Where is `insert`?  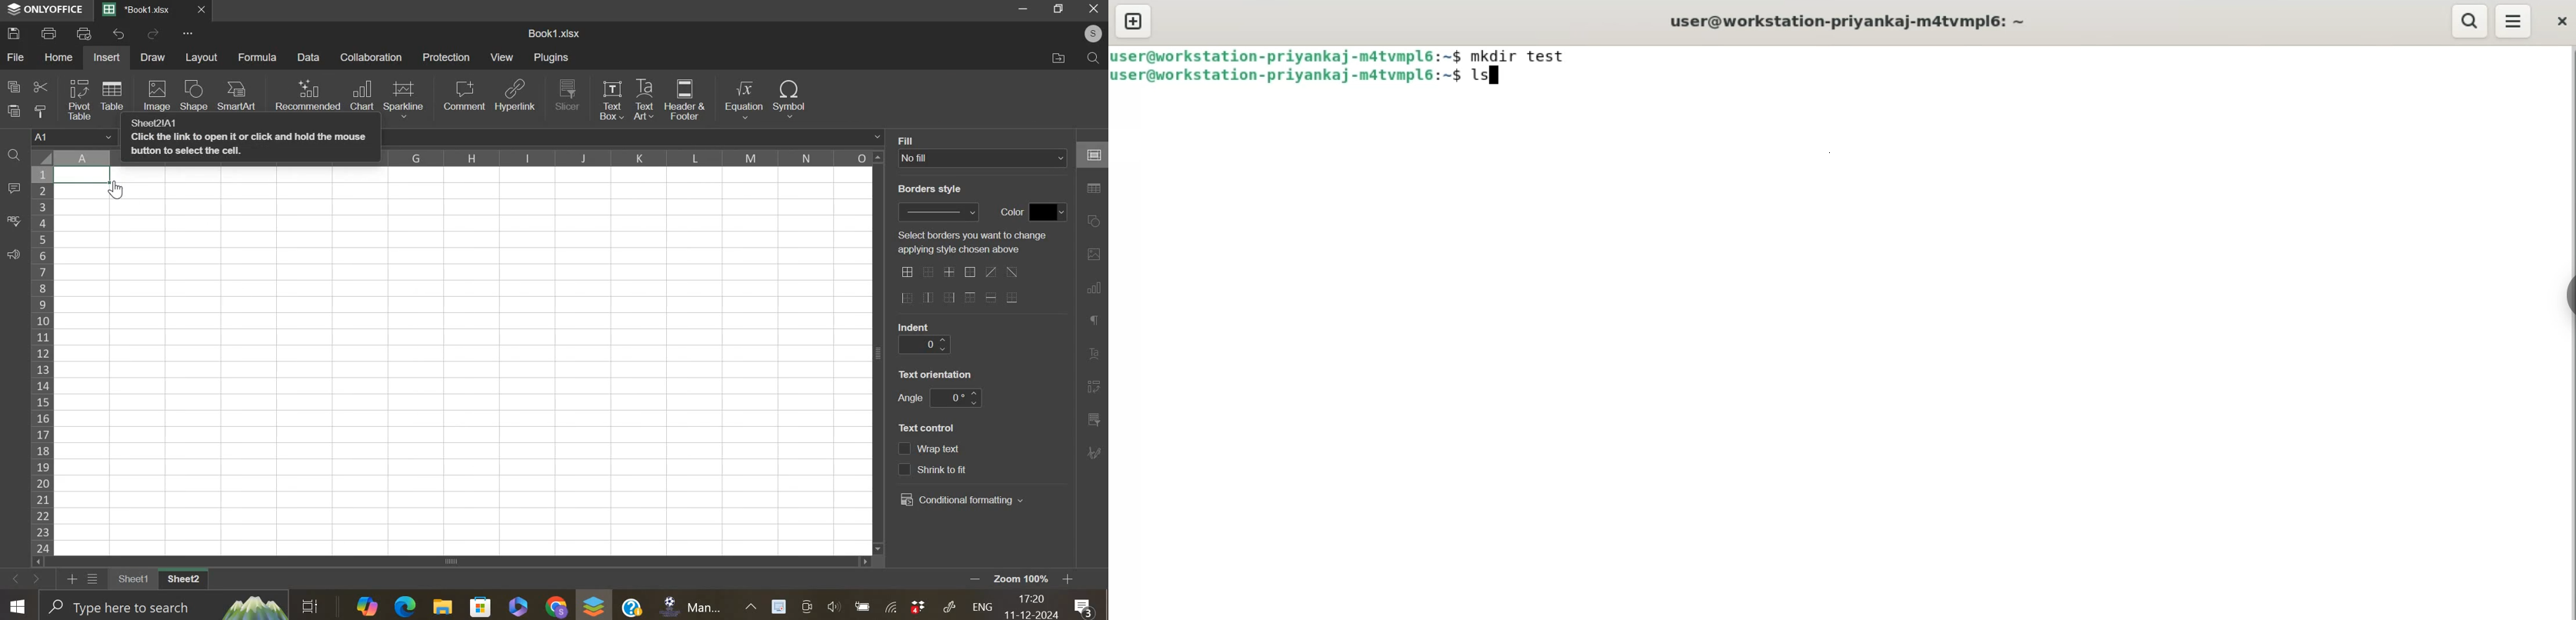
insert is located at coordinates (106, 57).